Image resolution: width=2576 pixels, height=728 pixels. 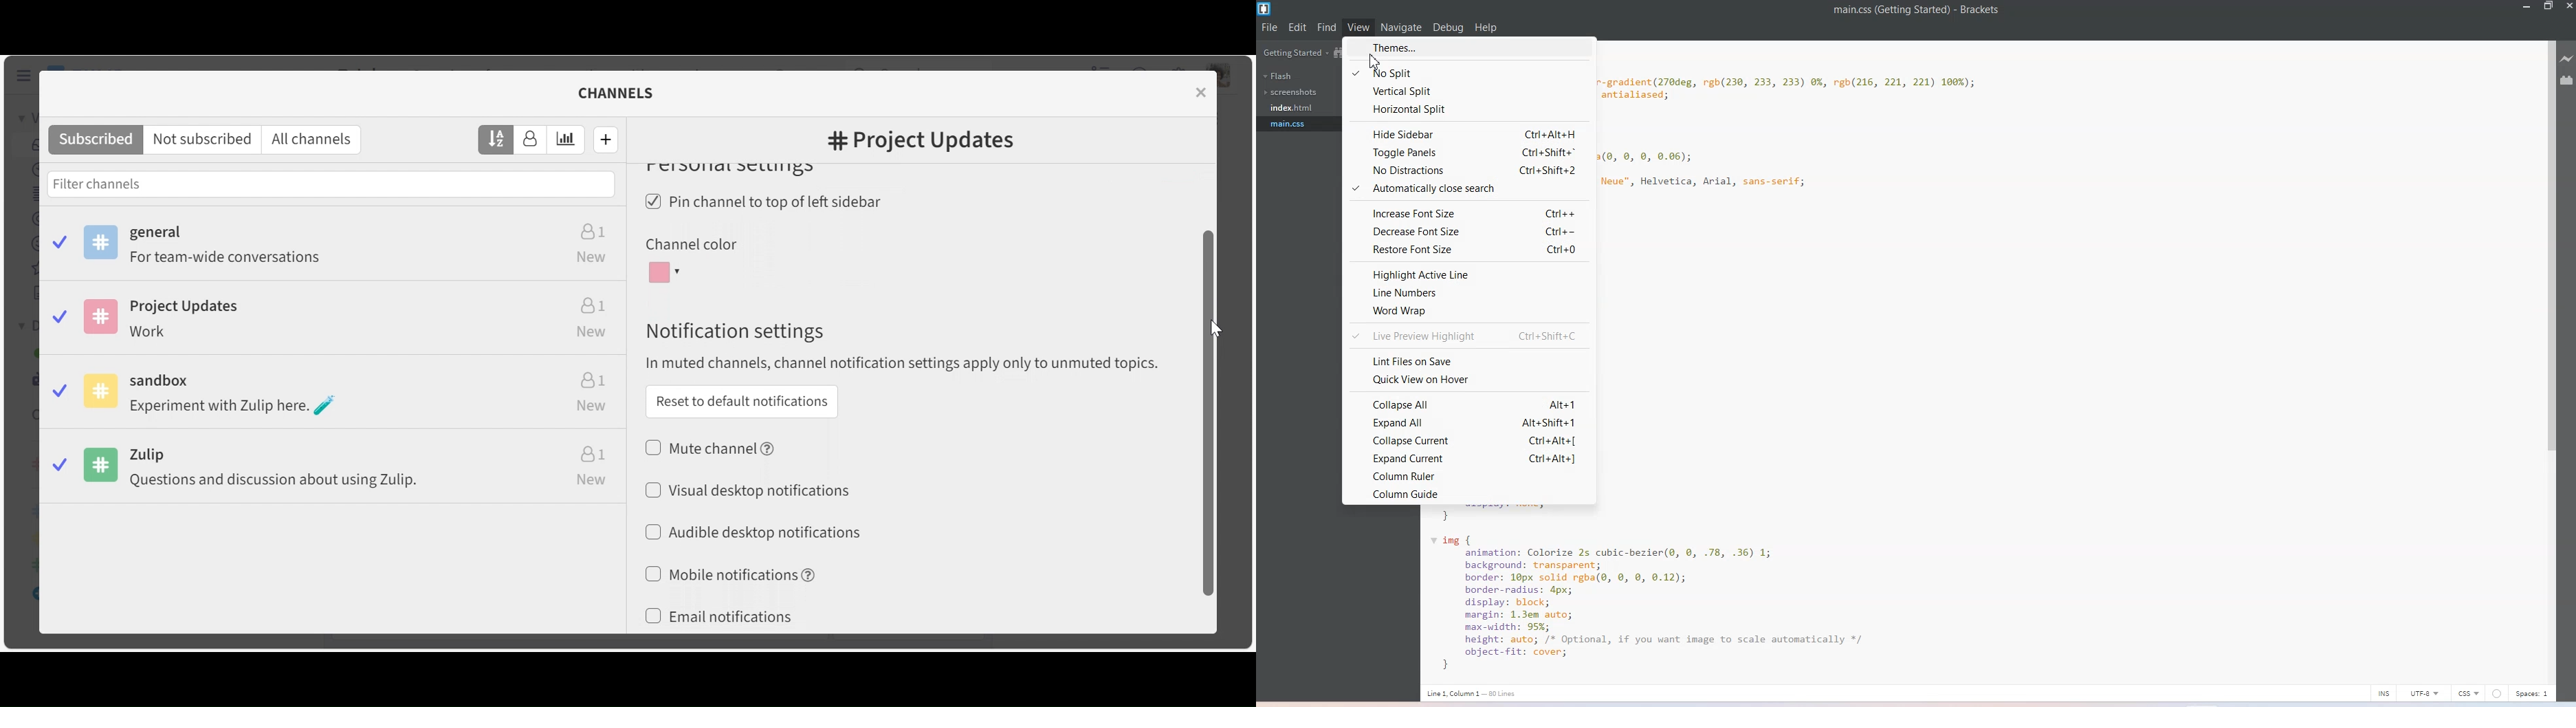 I want to click on Not subscribed, so click(x=205, y=140).